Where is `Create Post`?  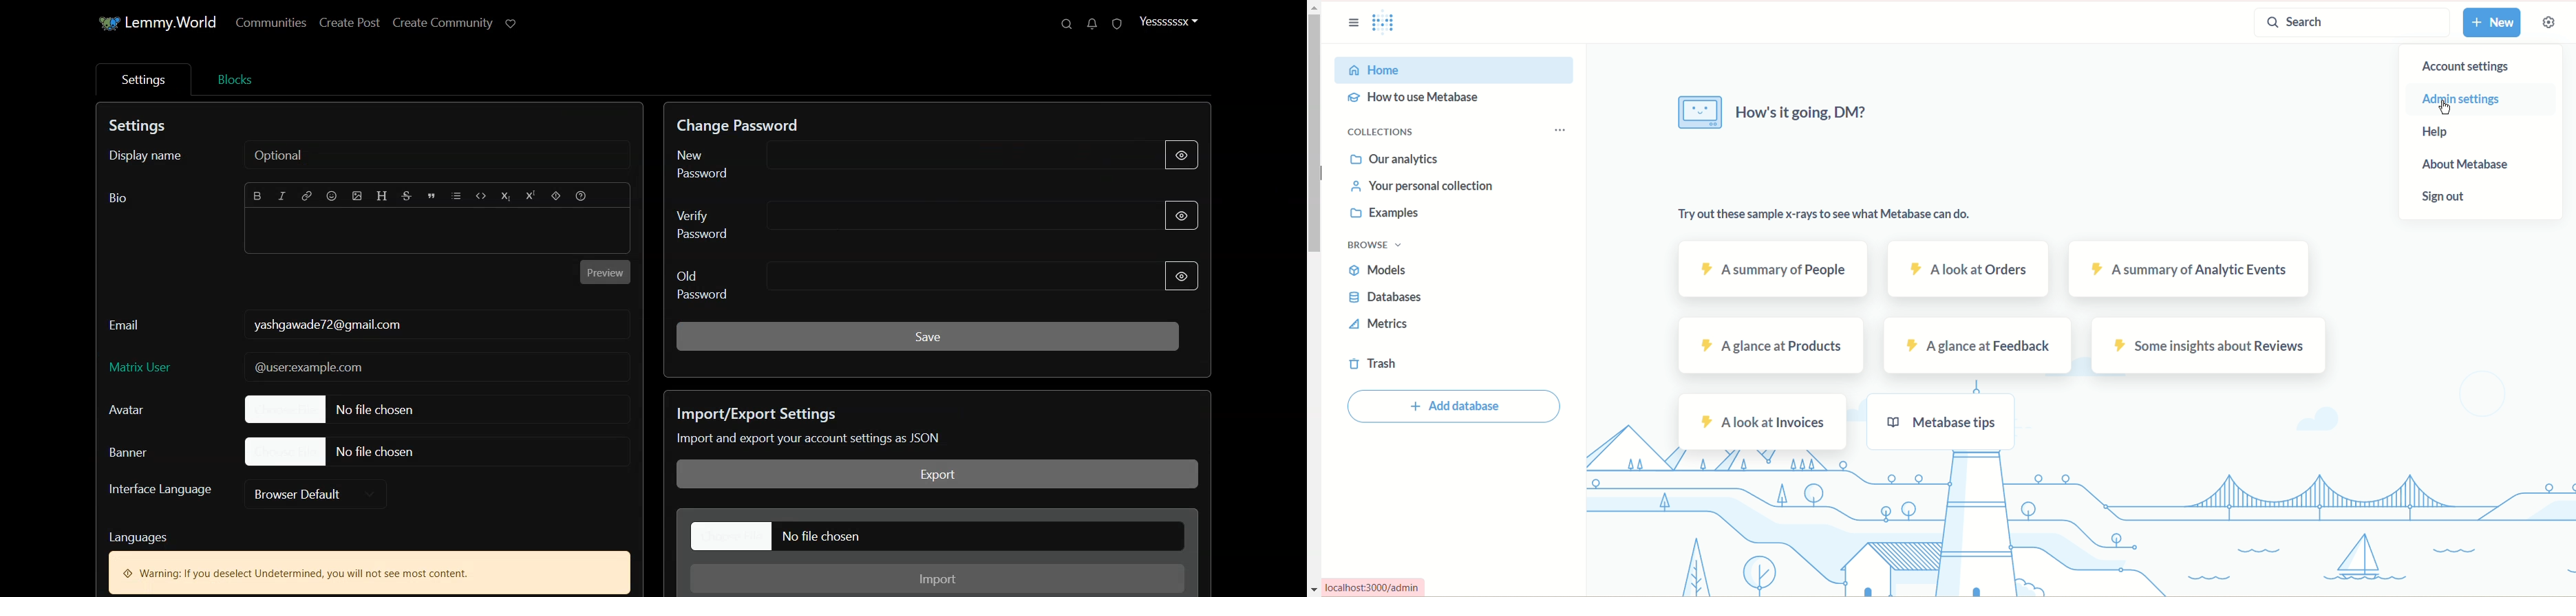 Create Post is located at coordinates (350, 23).